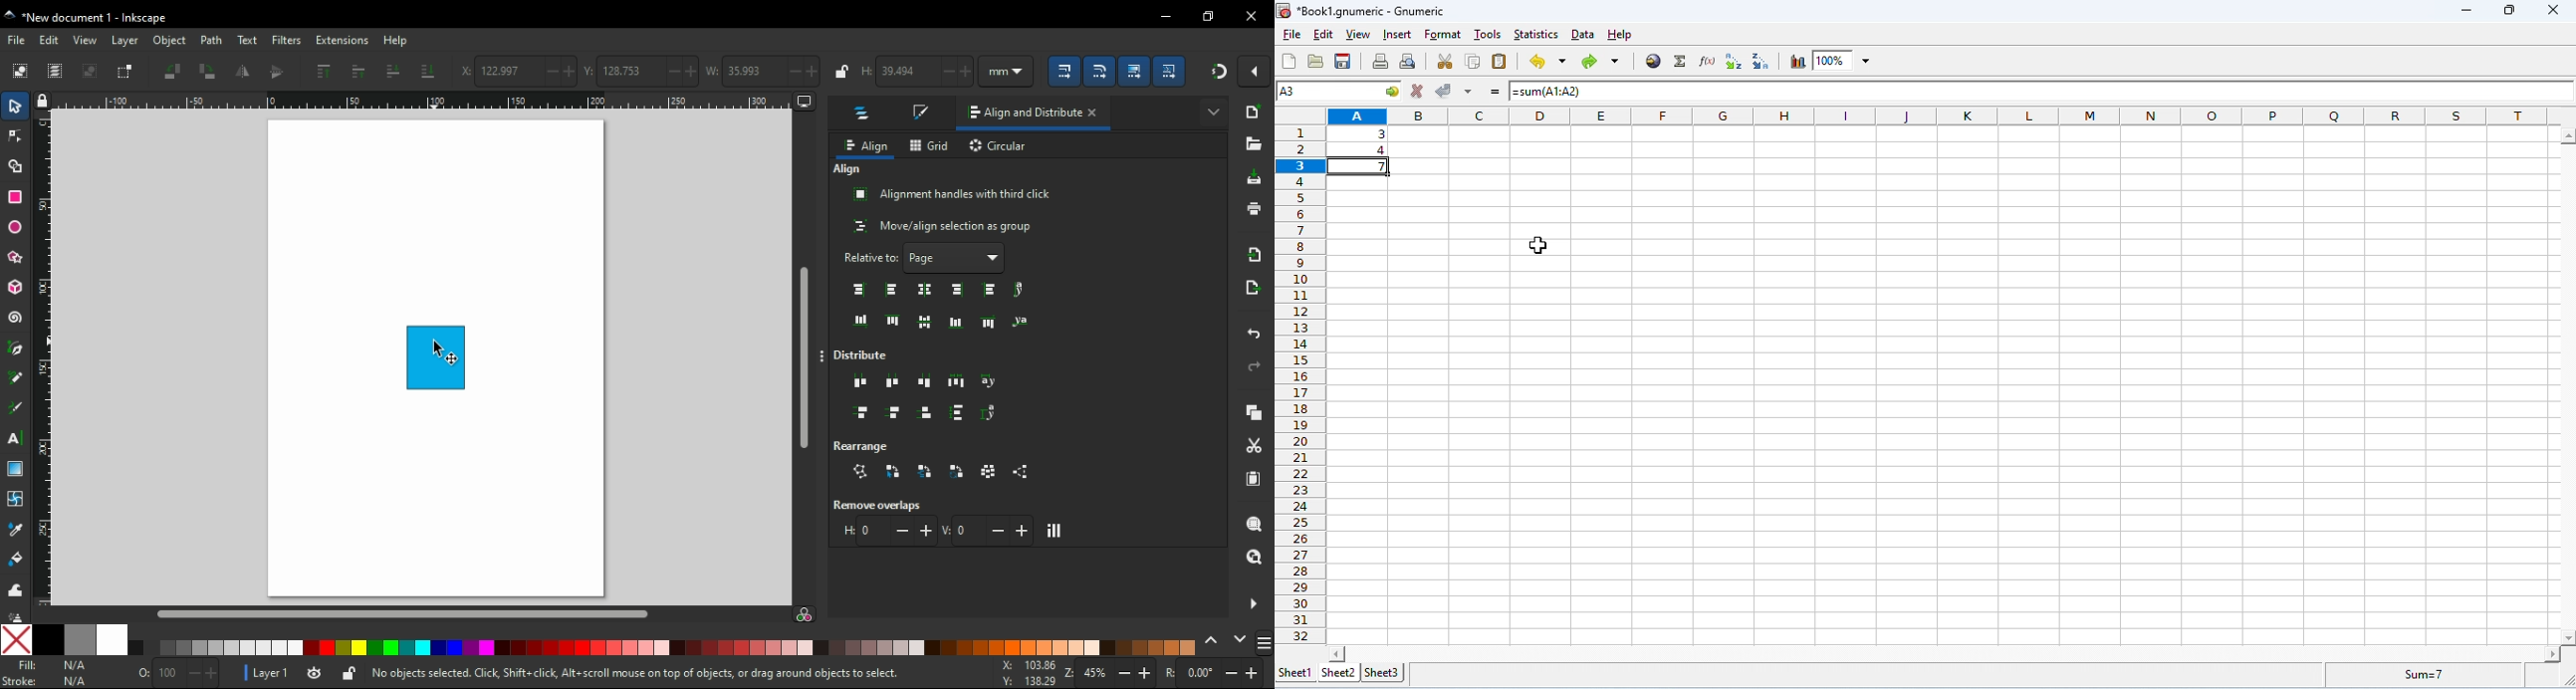 The image size is (2576, 700). I want to click on exchange positions of selected objects - selection order, so click(896, 471).